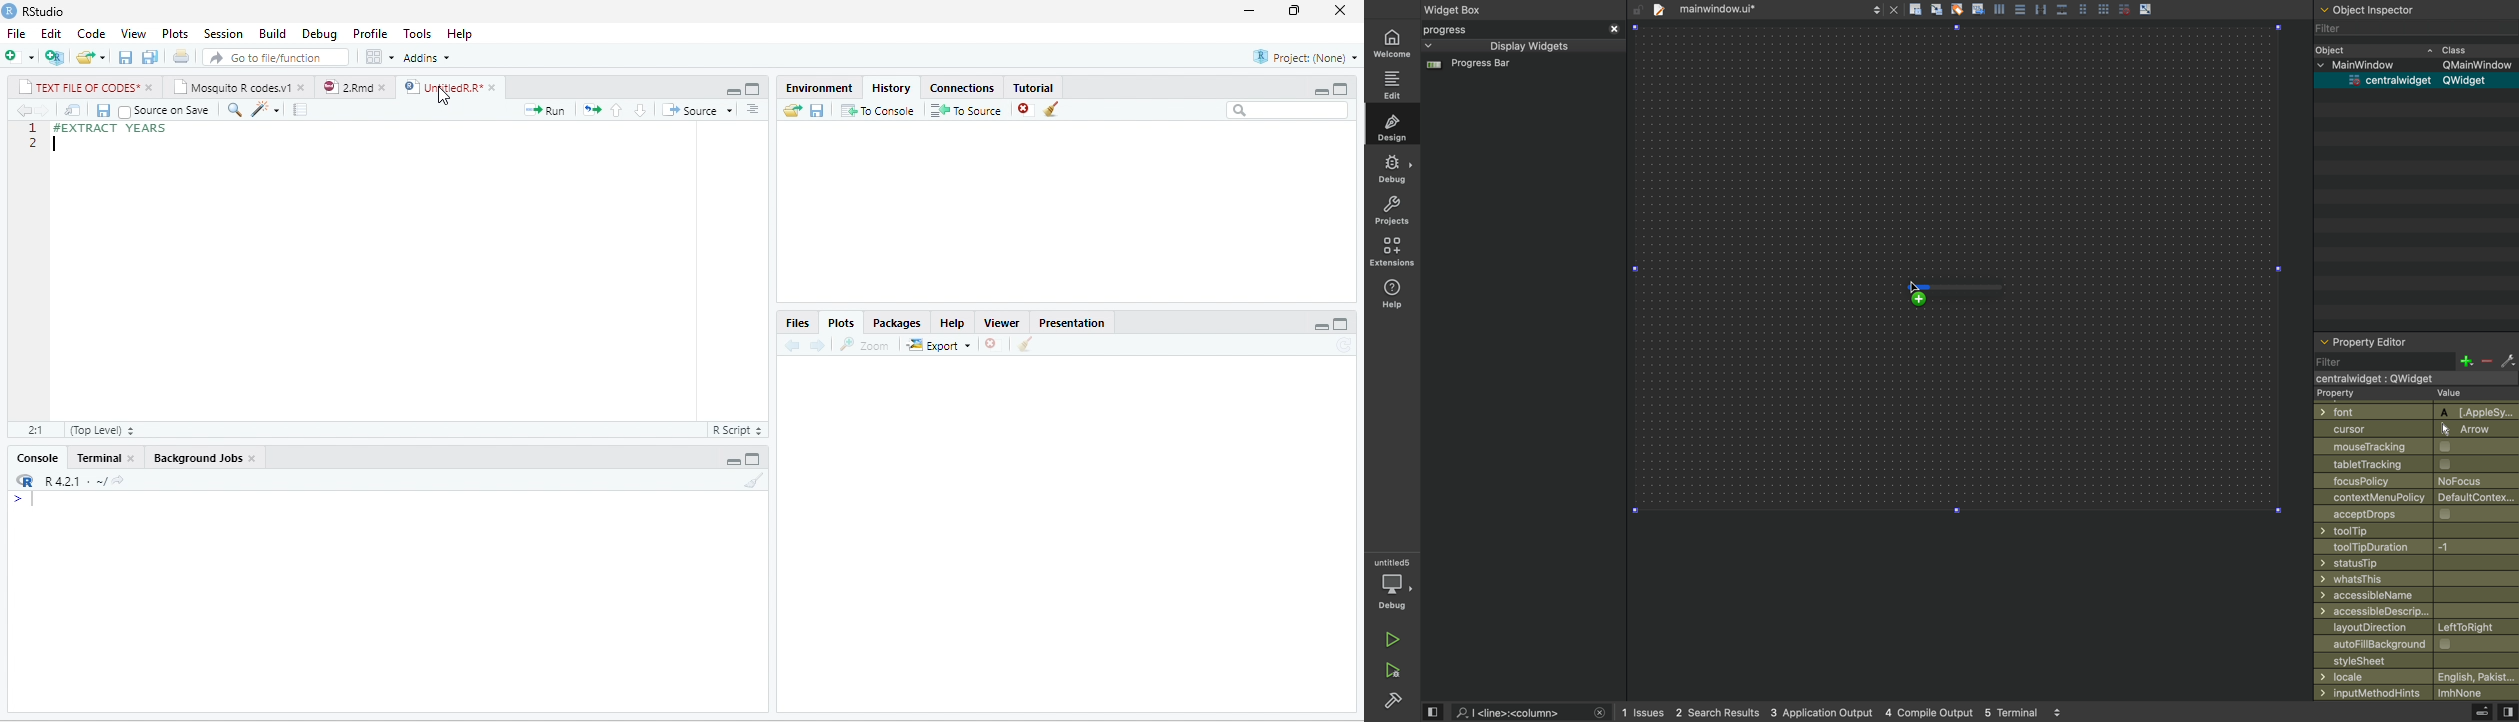  What do you see at coordinates (92, 57) in the screenshot?
I see `open file` at bounding box center [92, 57].